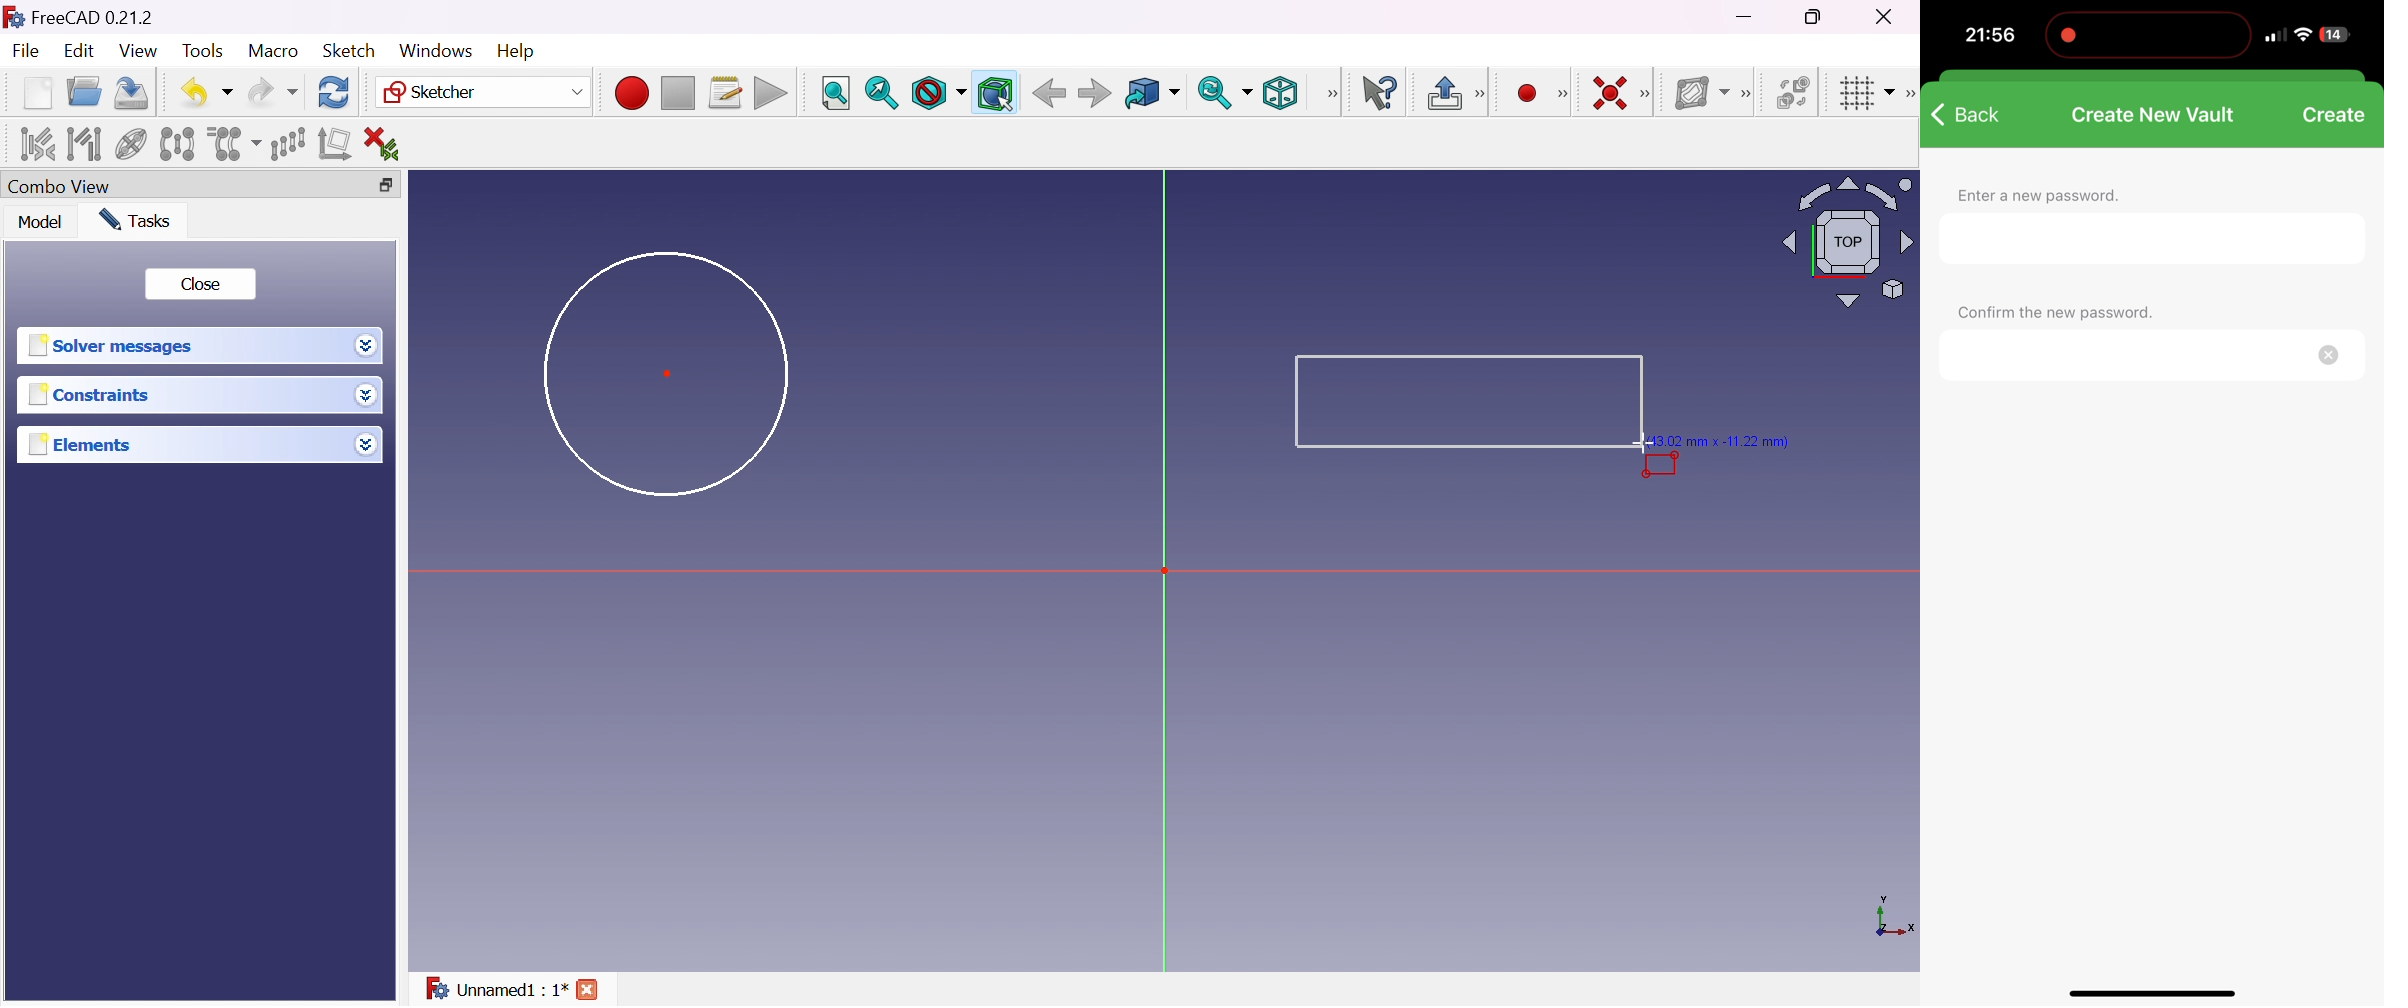 The height and width of the screenshot is (1008, 2408). I want to click on Tools, so click(205, 51).